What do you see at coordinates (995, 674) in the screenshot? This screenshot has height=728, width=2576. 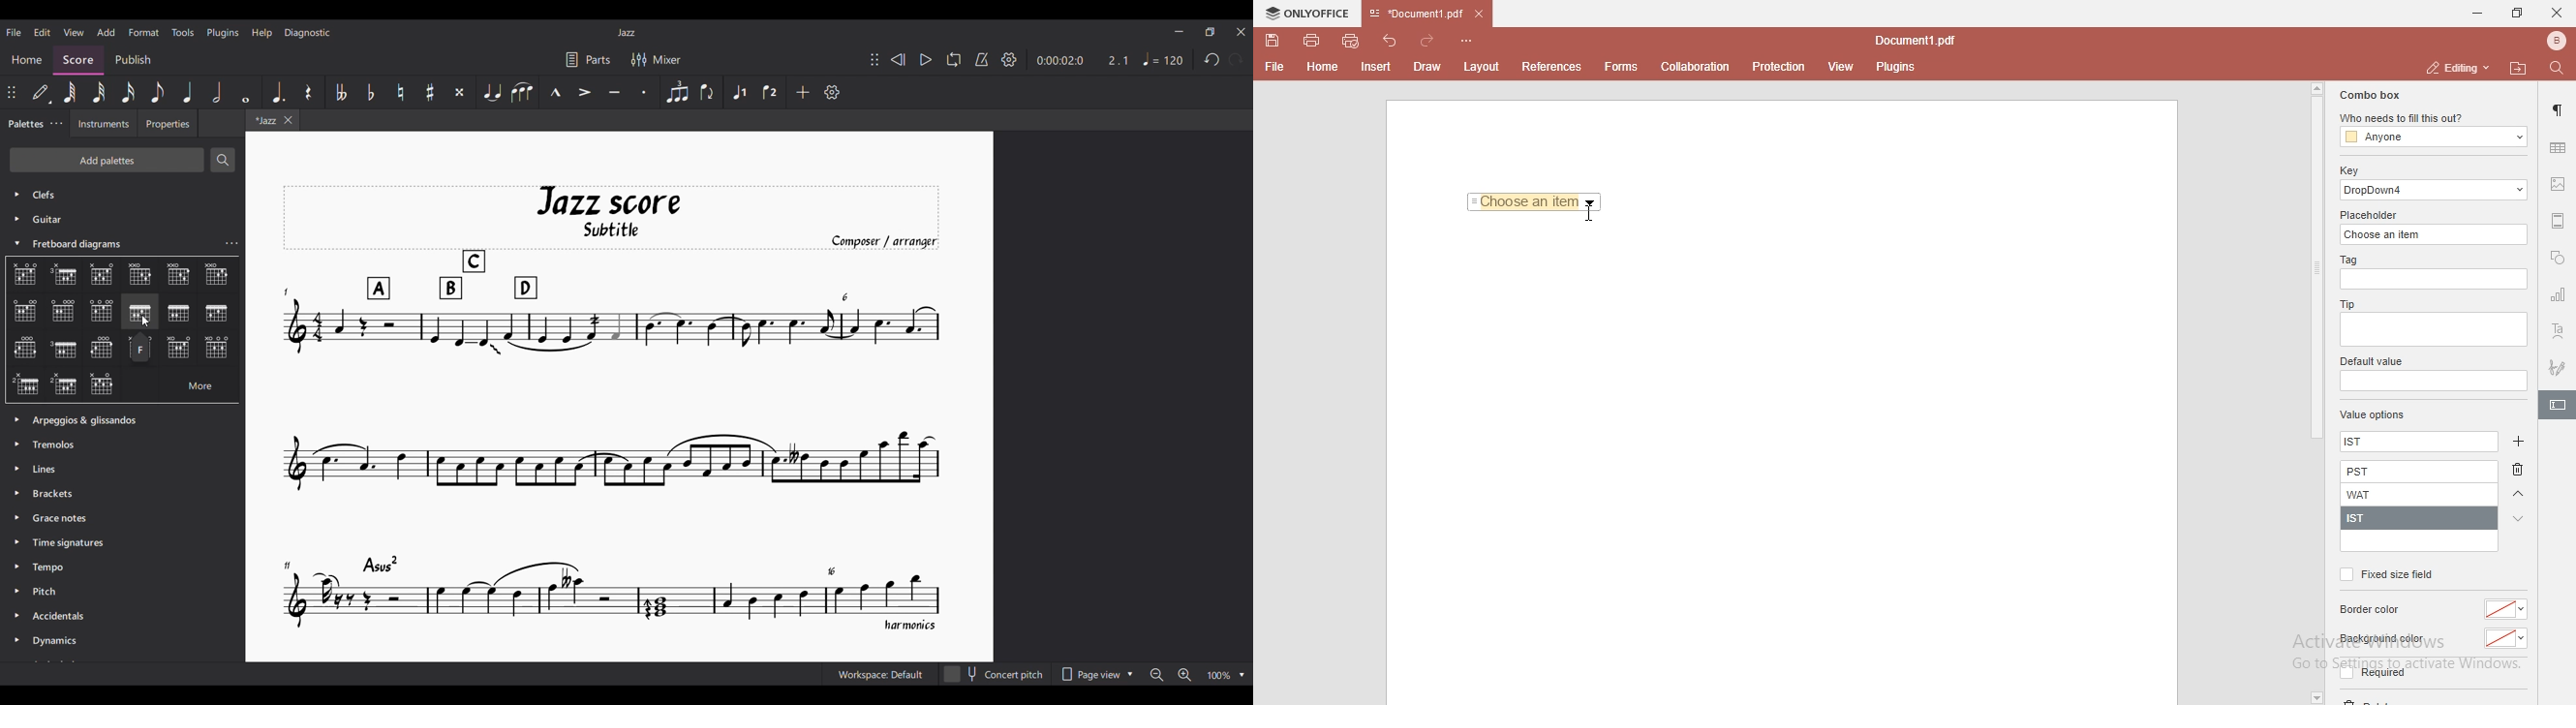 I see `Concert pitch toggle` at bounding box center [995, 674].